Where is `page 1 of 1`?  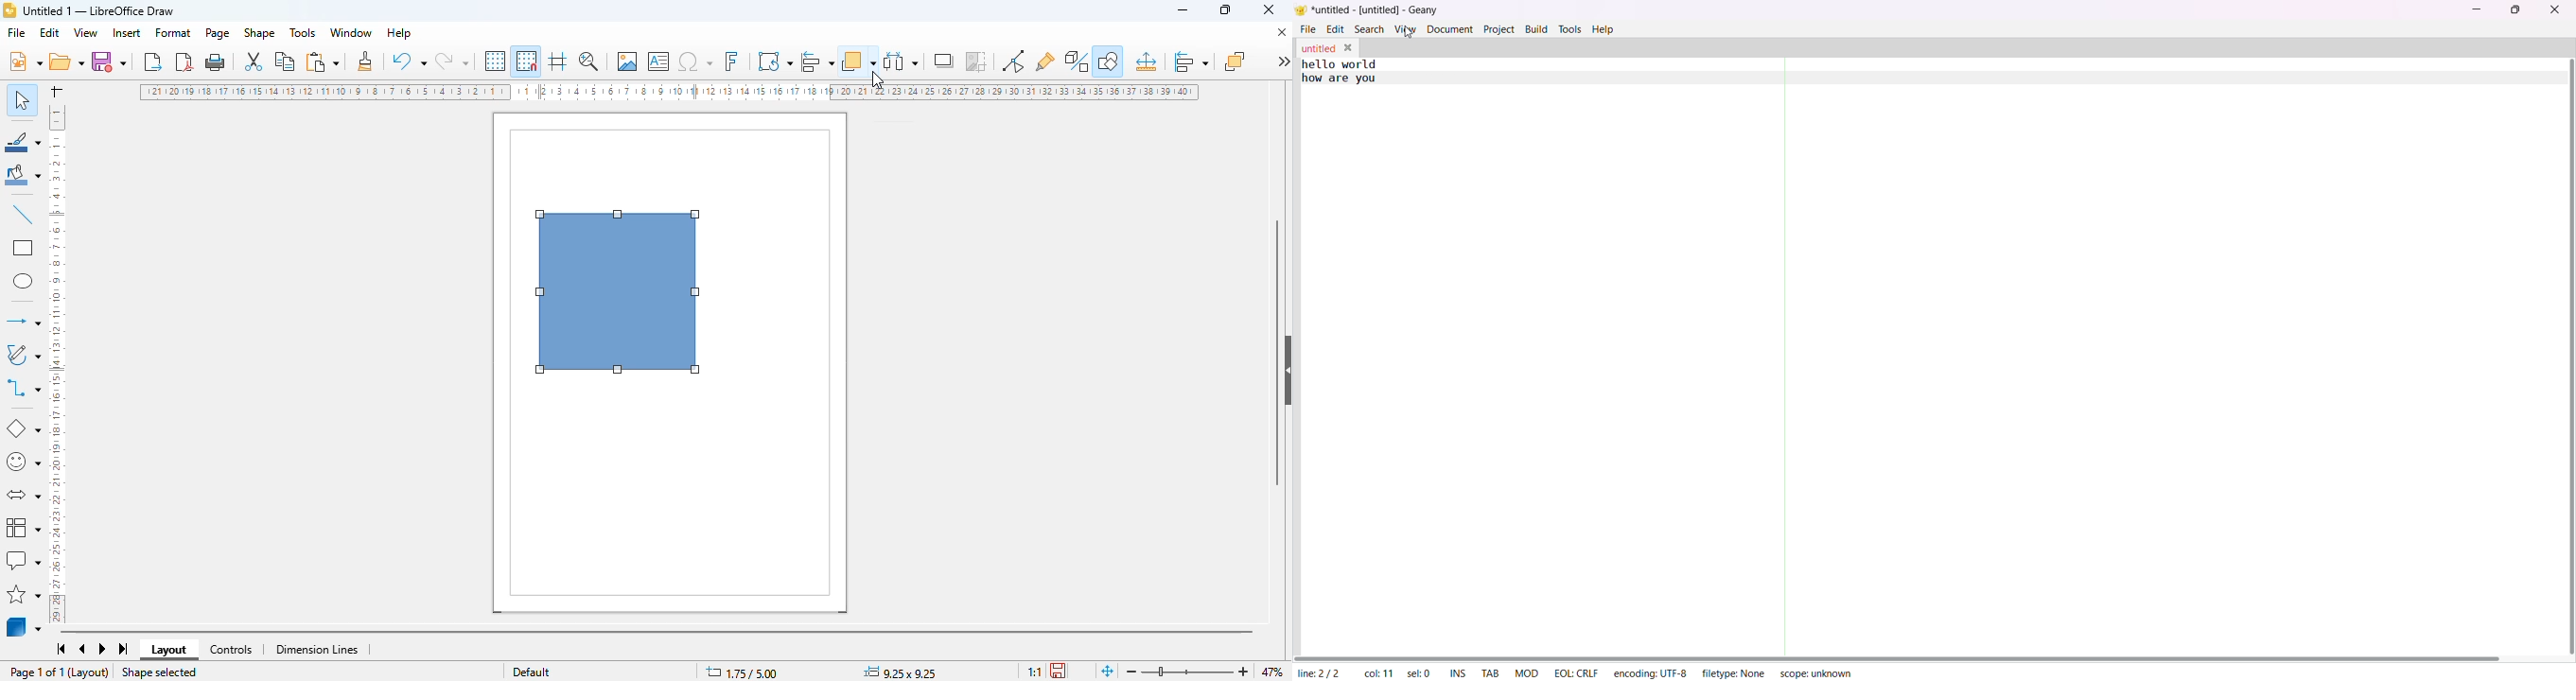
page 1 of 1 is located at coordinates (37, 672).